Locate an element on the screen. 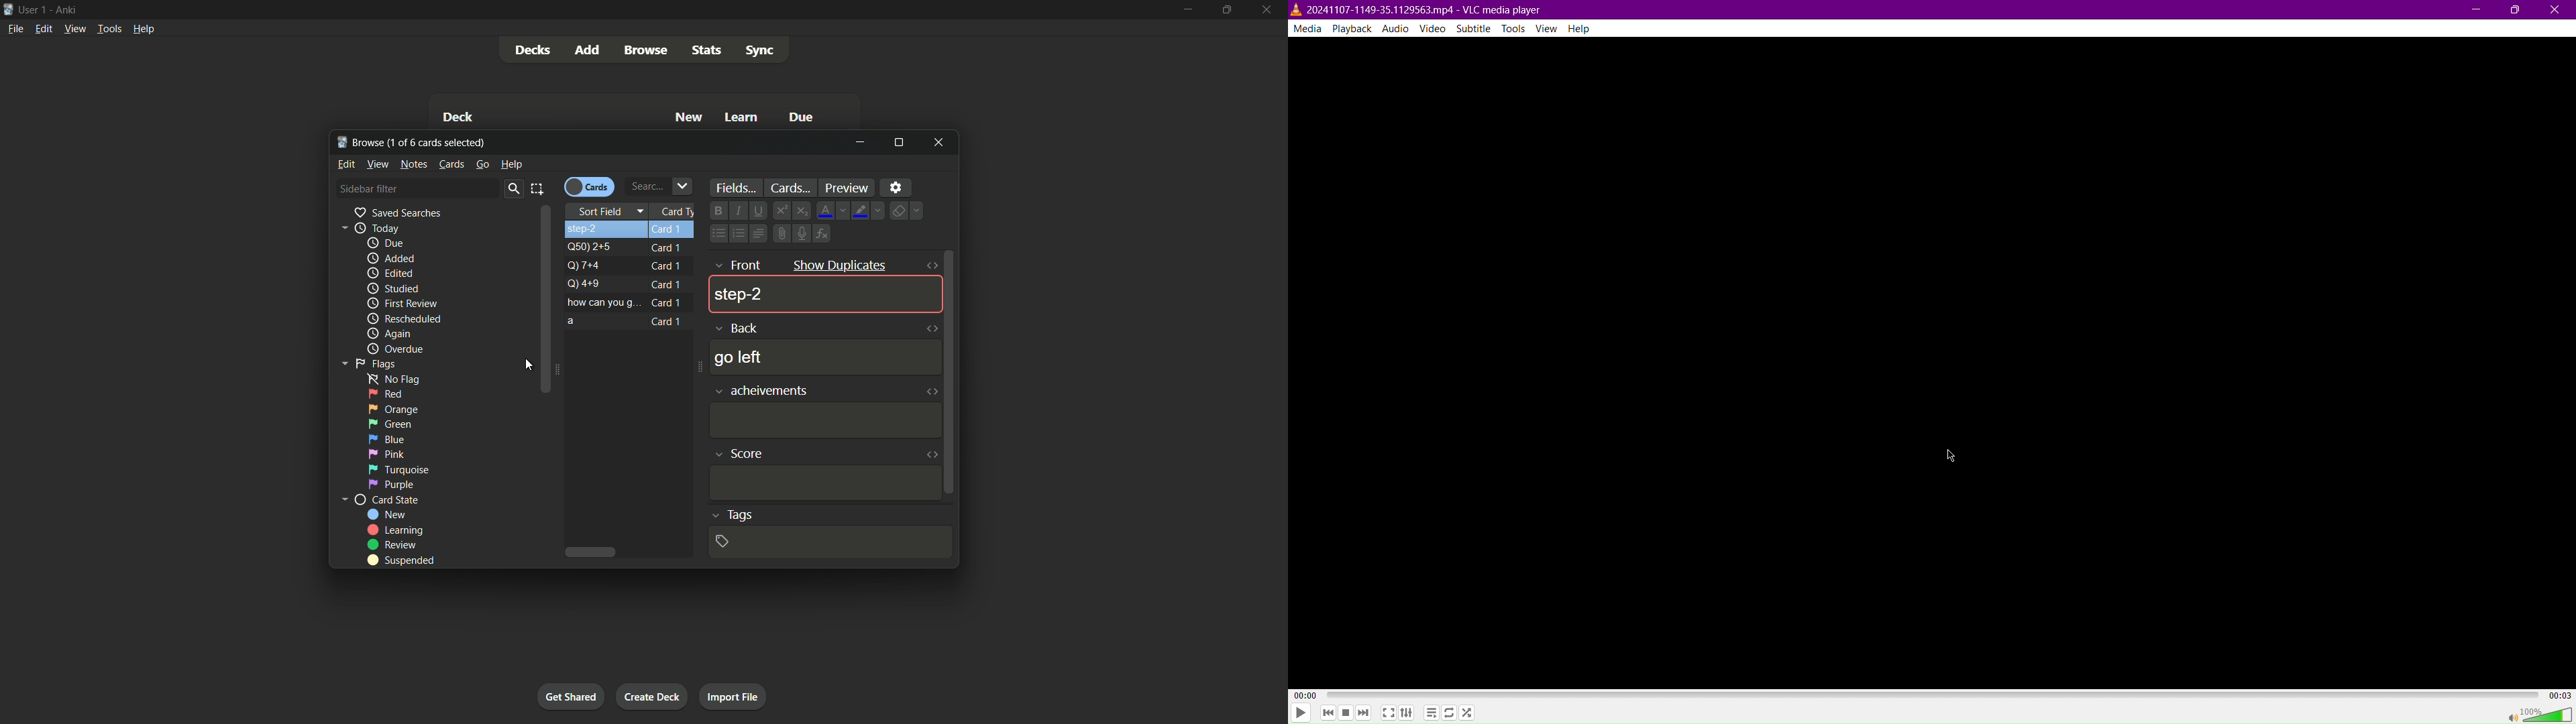 The height and width of the screenshot is (728, 2576). select is located at coordinates (538, 188).